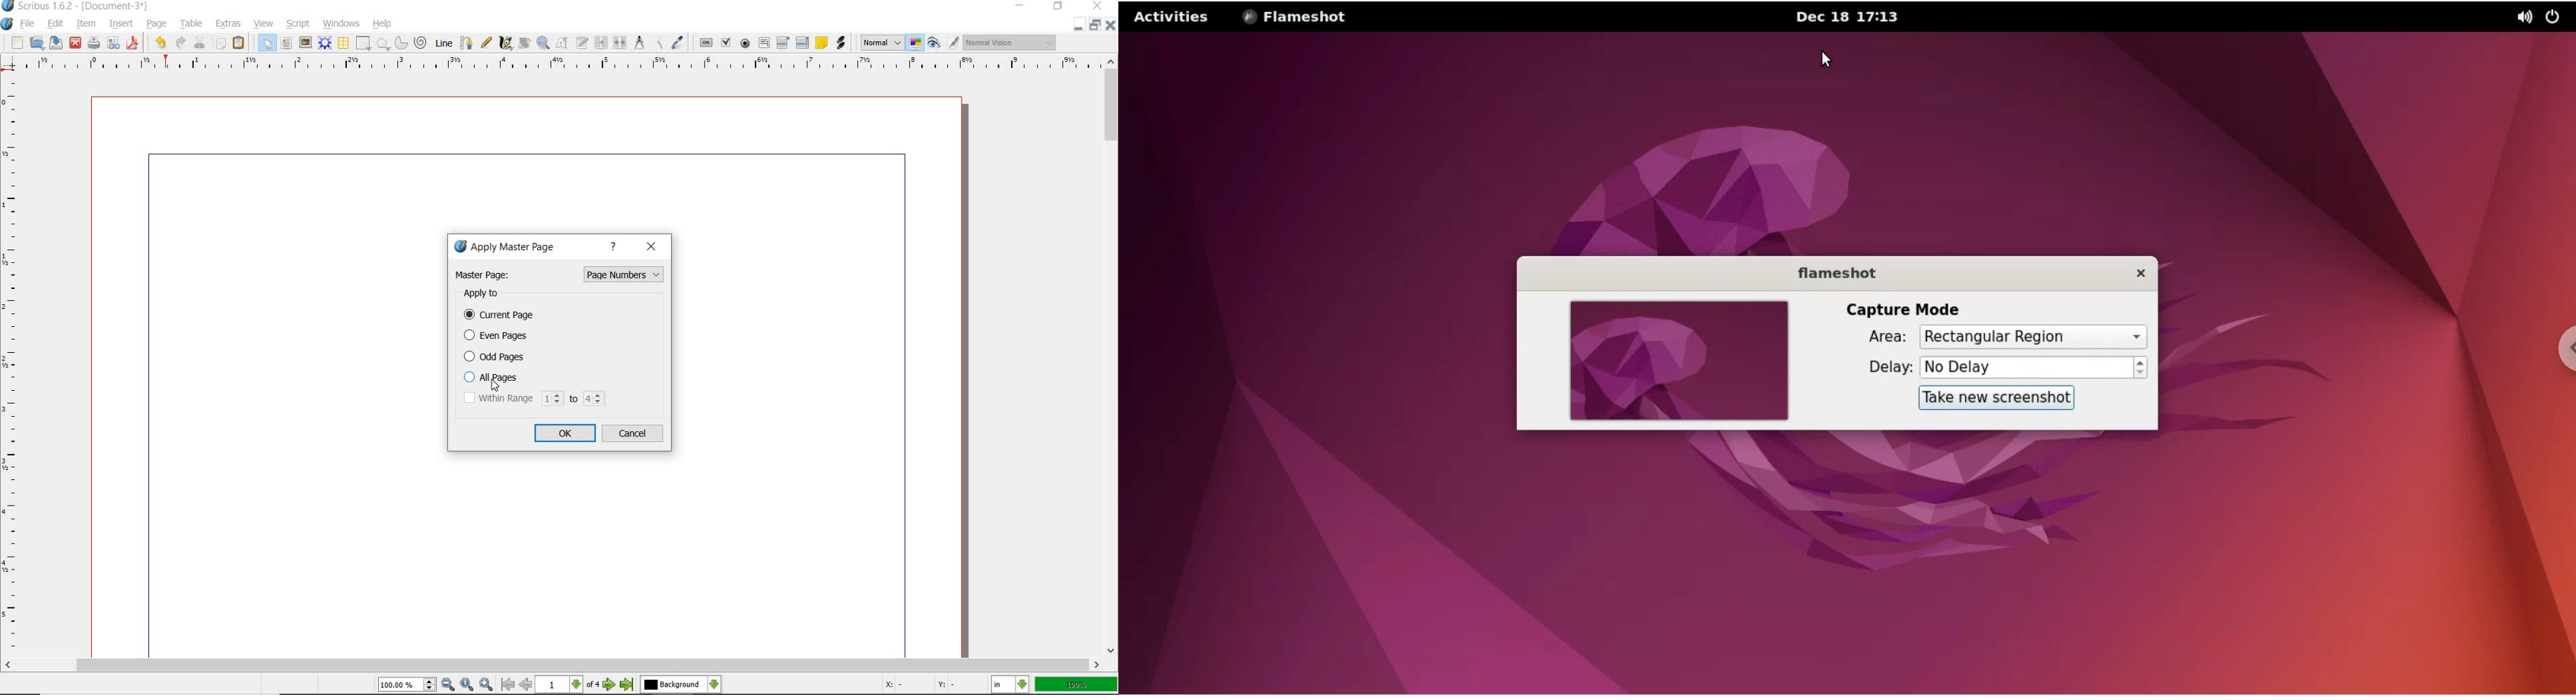  Describe the element at coordinates (639, 43) in the screenshot. I see `measurements` at that location.